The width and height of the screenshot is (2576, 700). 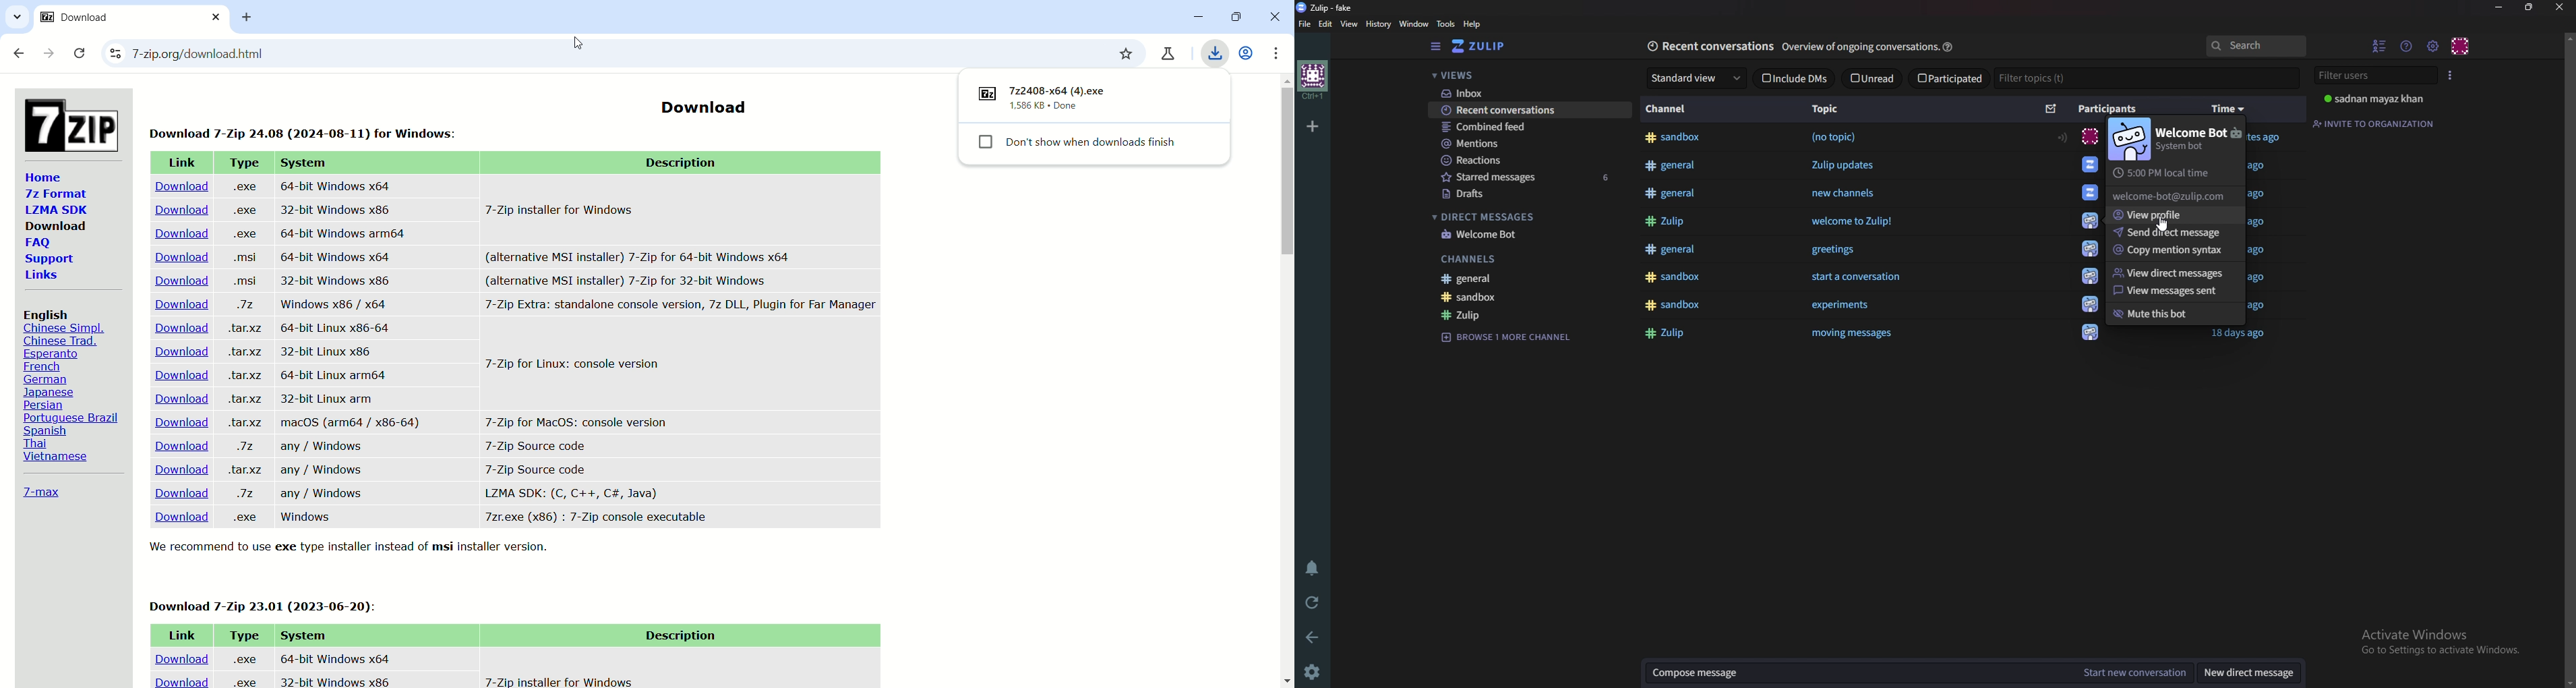 I want to click on Sort by unread message count, so click(x=2051, y=110).